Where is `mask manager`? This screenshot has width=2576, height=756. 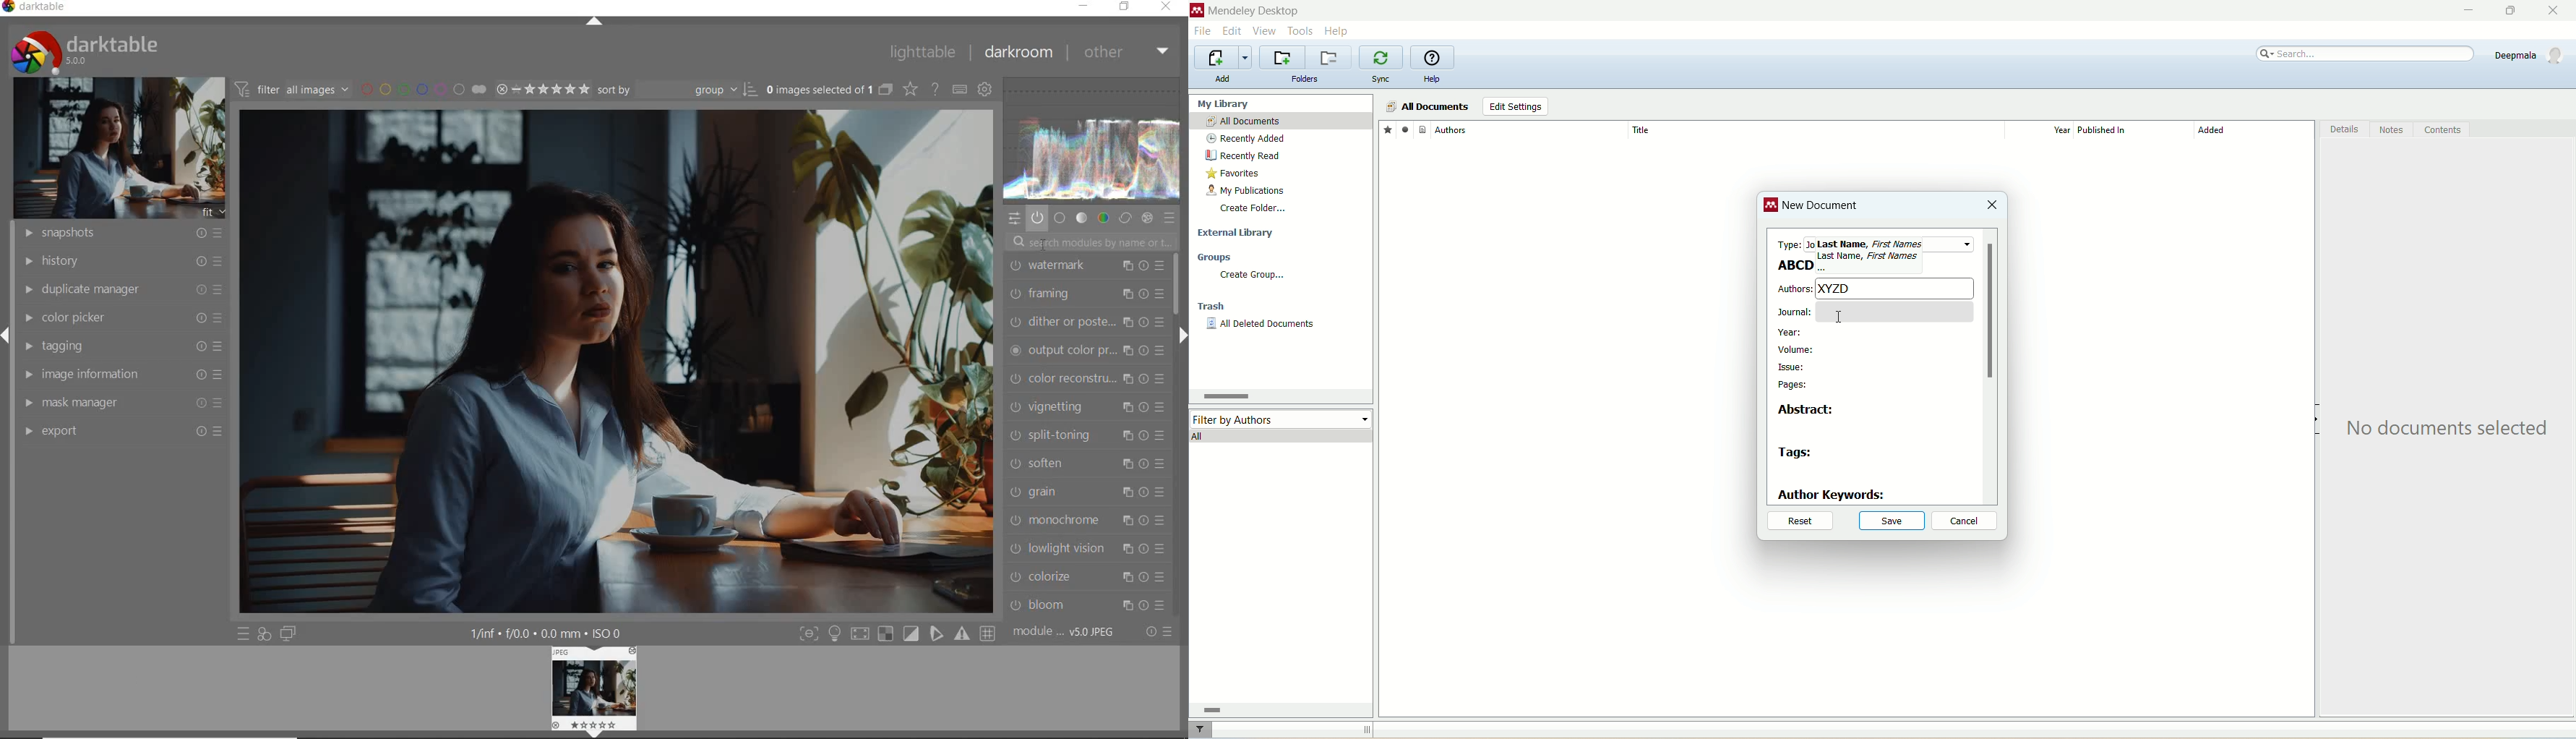
mask manager is located at coordinates (122, 404).